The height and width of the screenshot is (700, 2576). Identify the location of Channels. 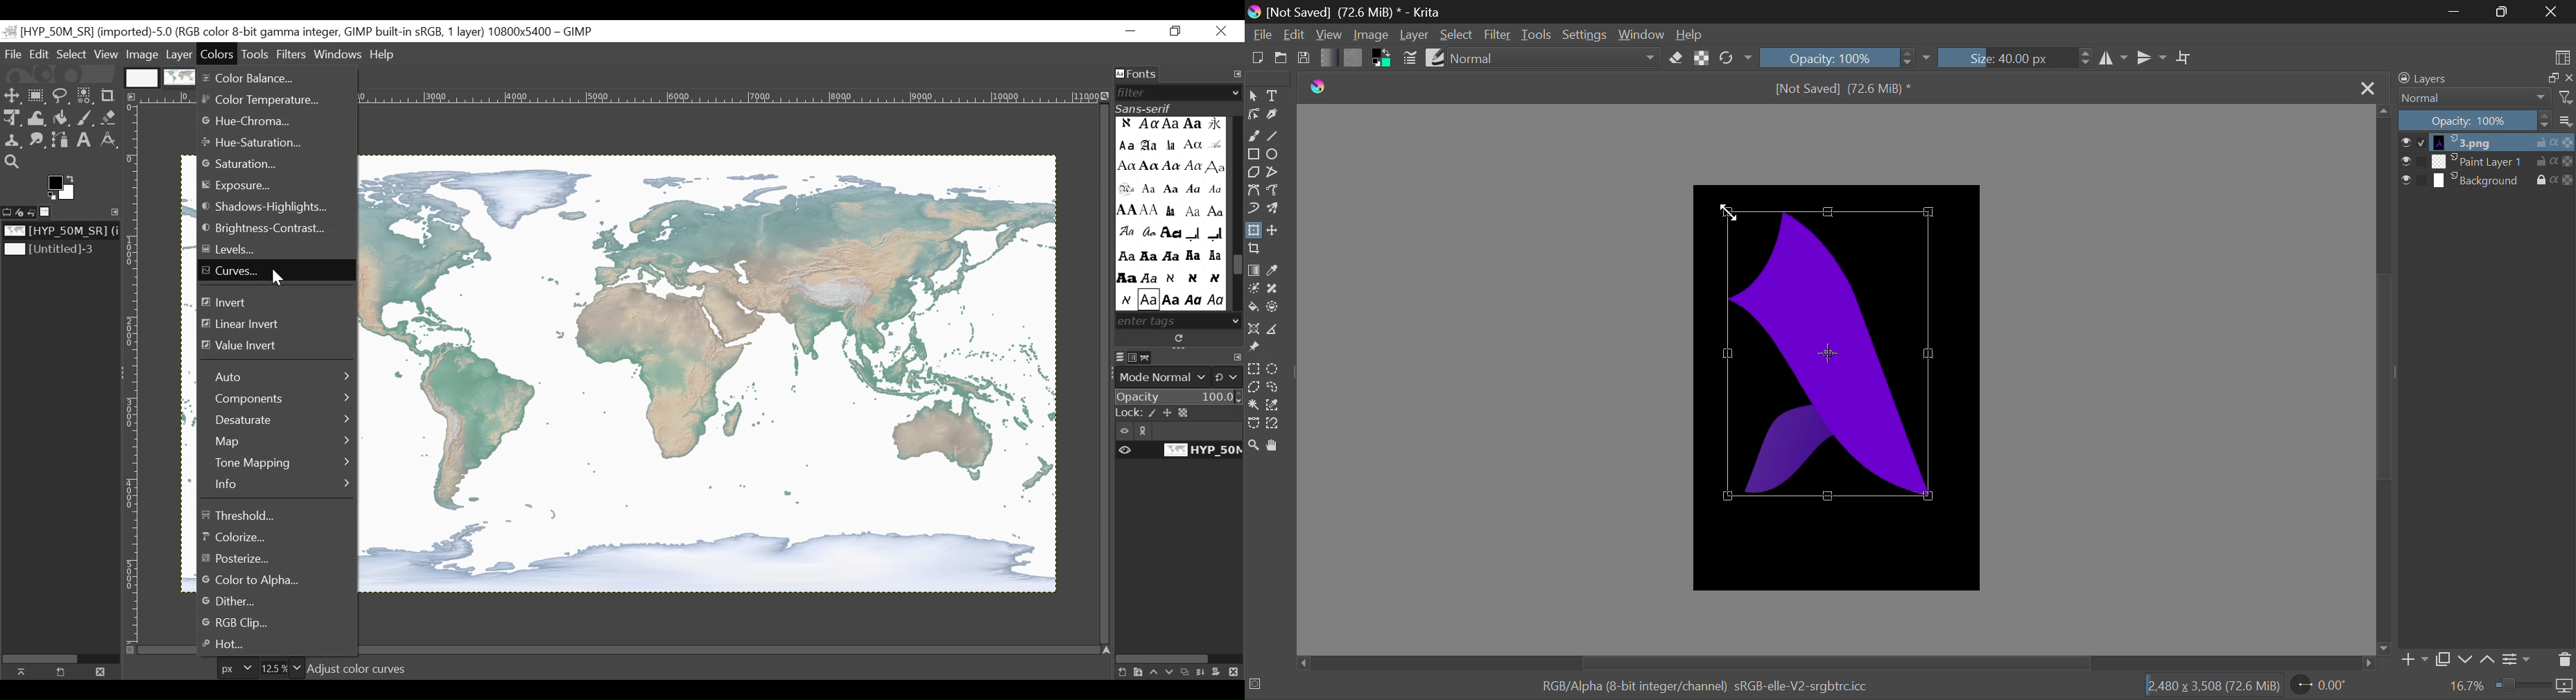
(1135, 357).